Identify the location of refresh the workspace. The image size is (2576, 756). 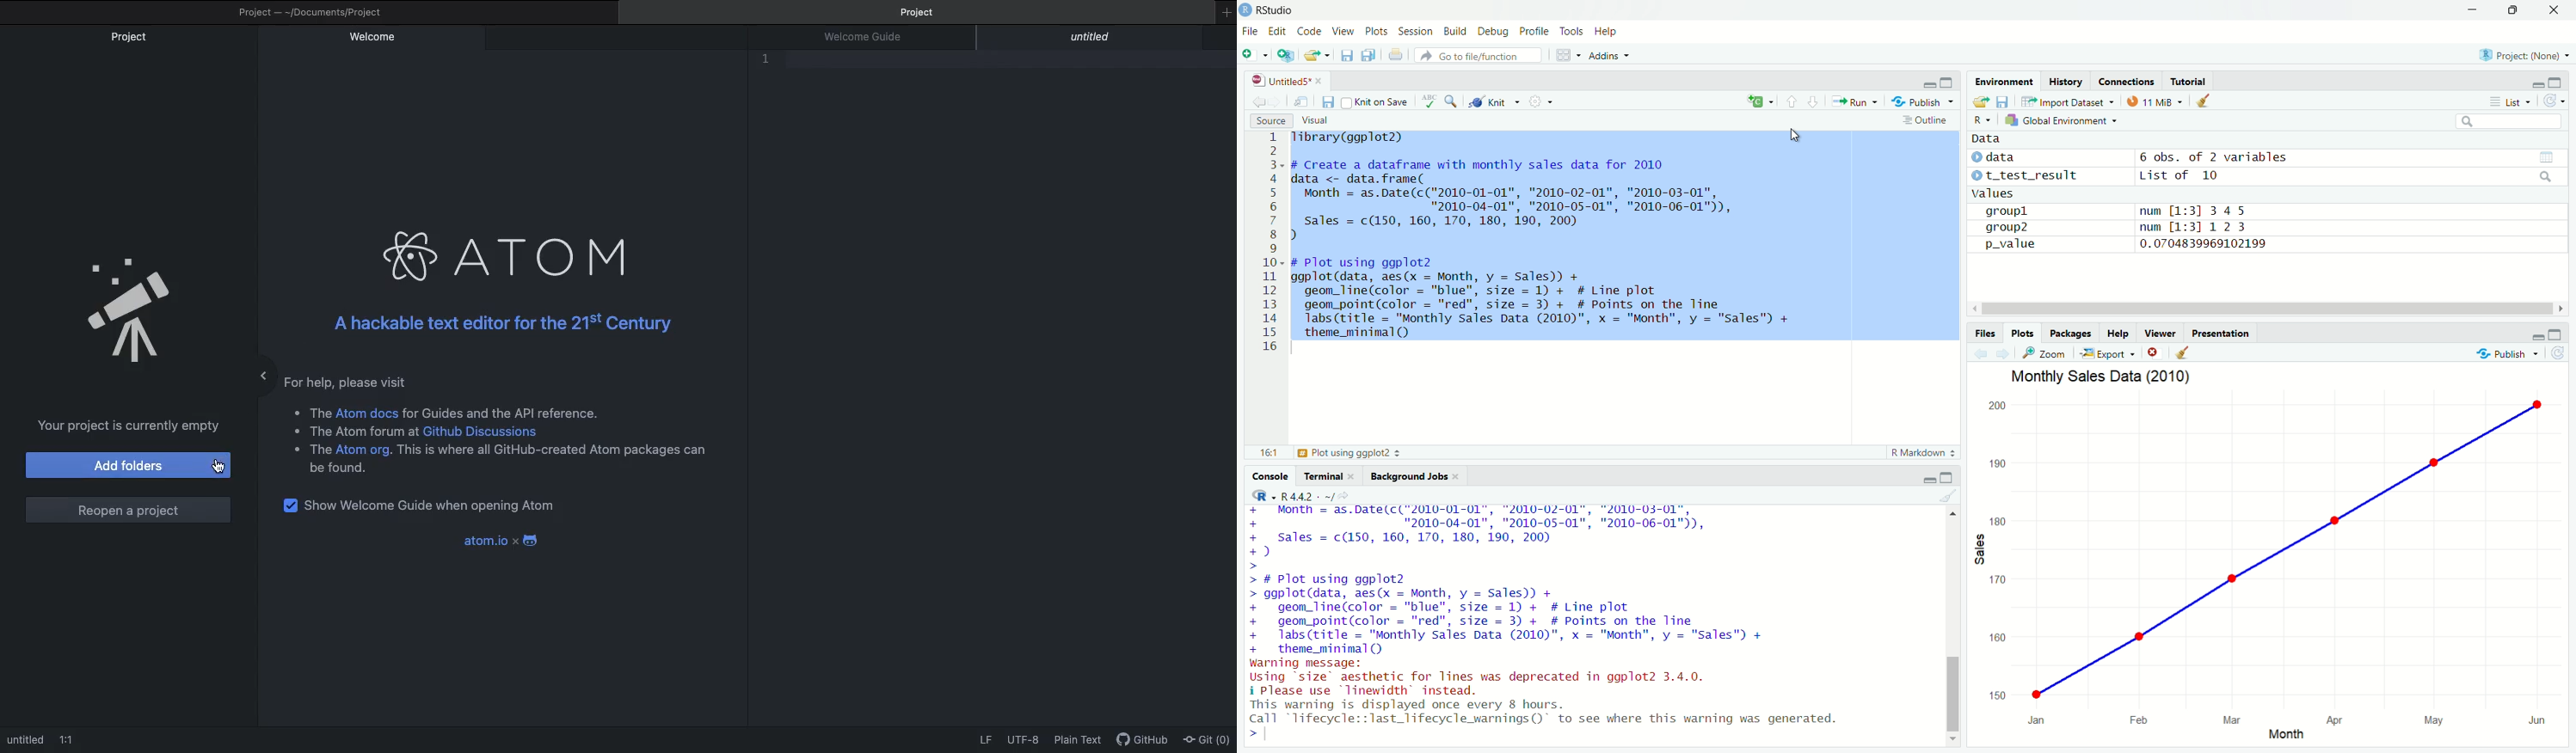
(2555, 102).